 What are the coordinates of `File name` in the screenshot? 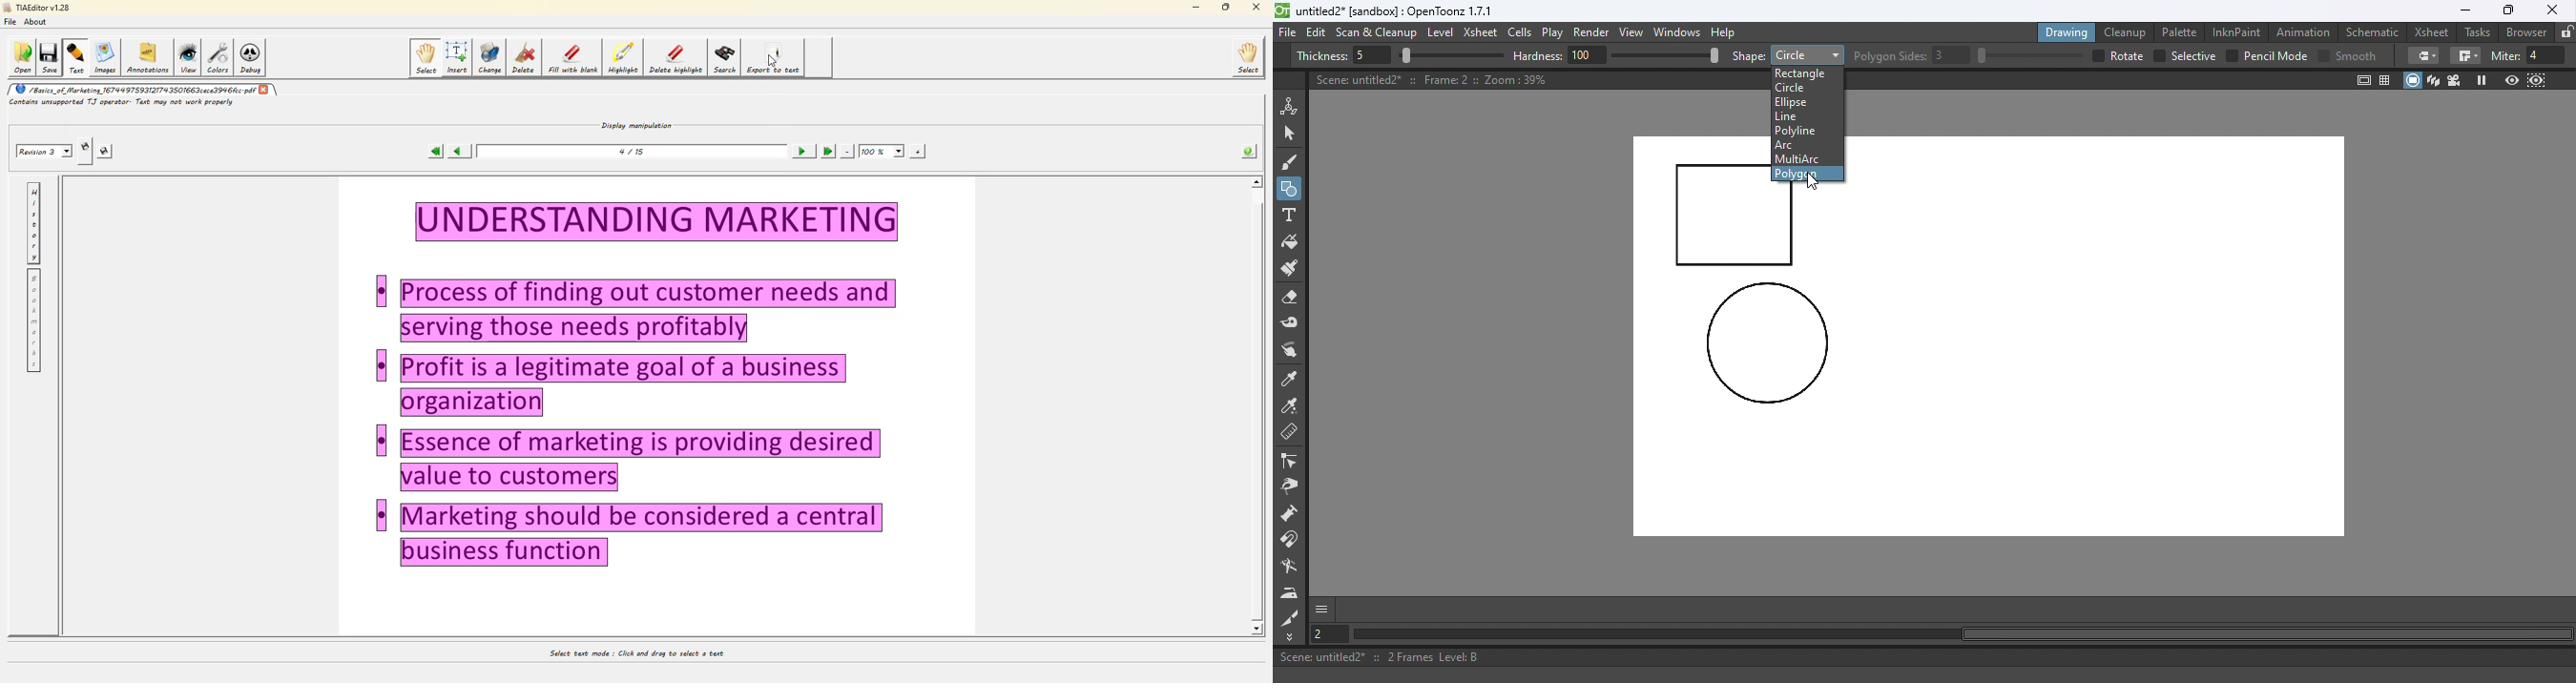 It's located at (1396, 11).